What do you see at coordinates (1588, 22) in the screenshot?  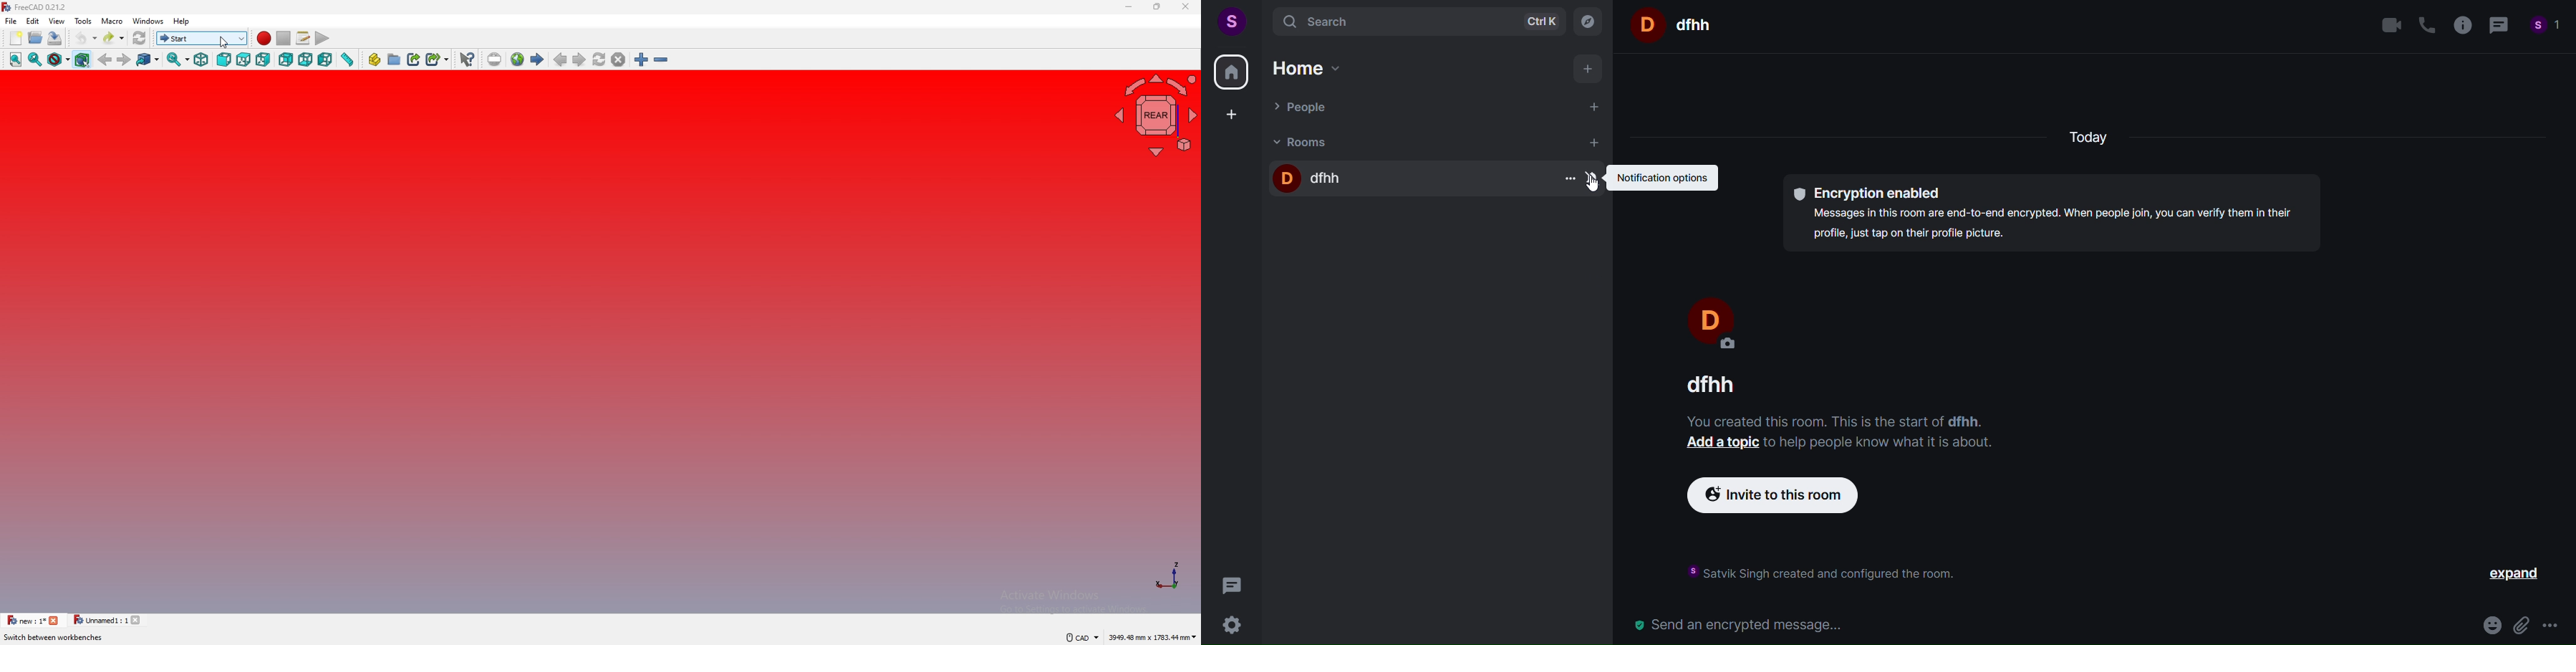 I see `explore room` at bounding box center [1588, 22].